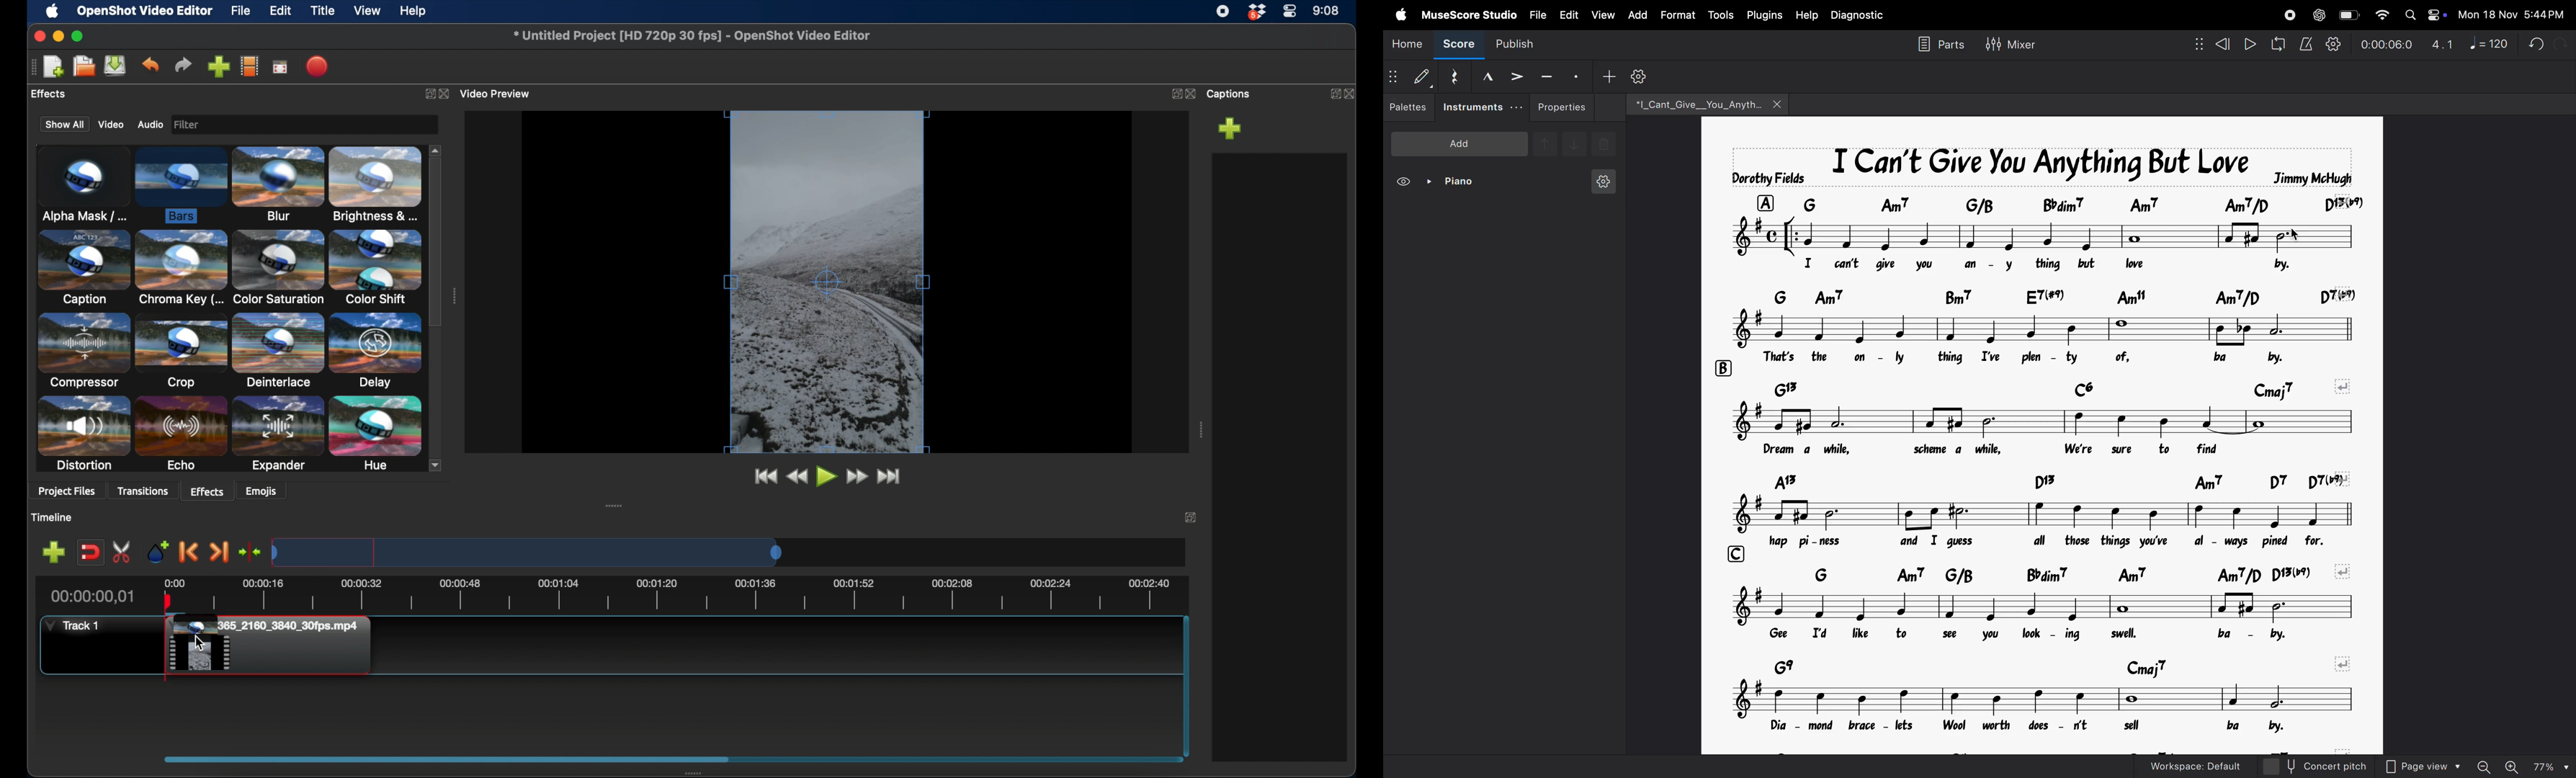 This screenshot has height=784, width=2576. Describe the element at coordinates (262, 492) in the screenshot. I see `emojis` at that location.